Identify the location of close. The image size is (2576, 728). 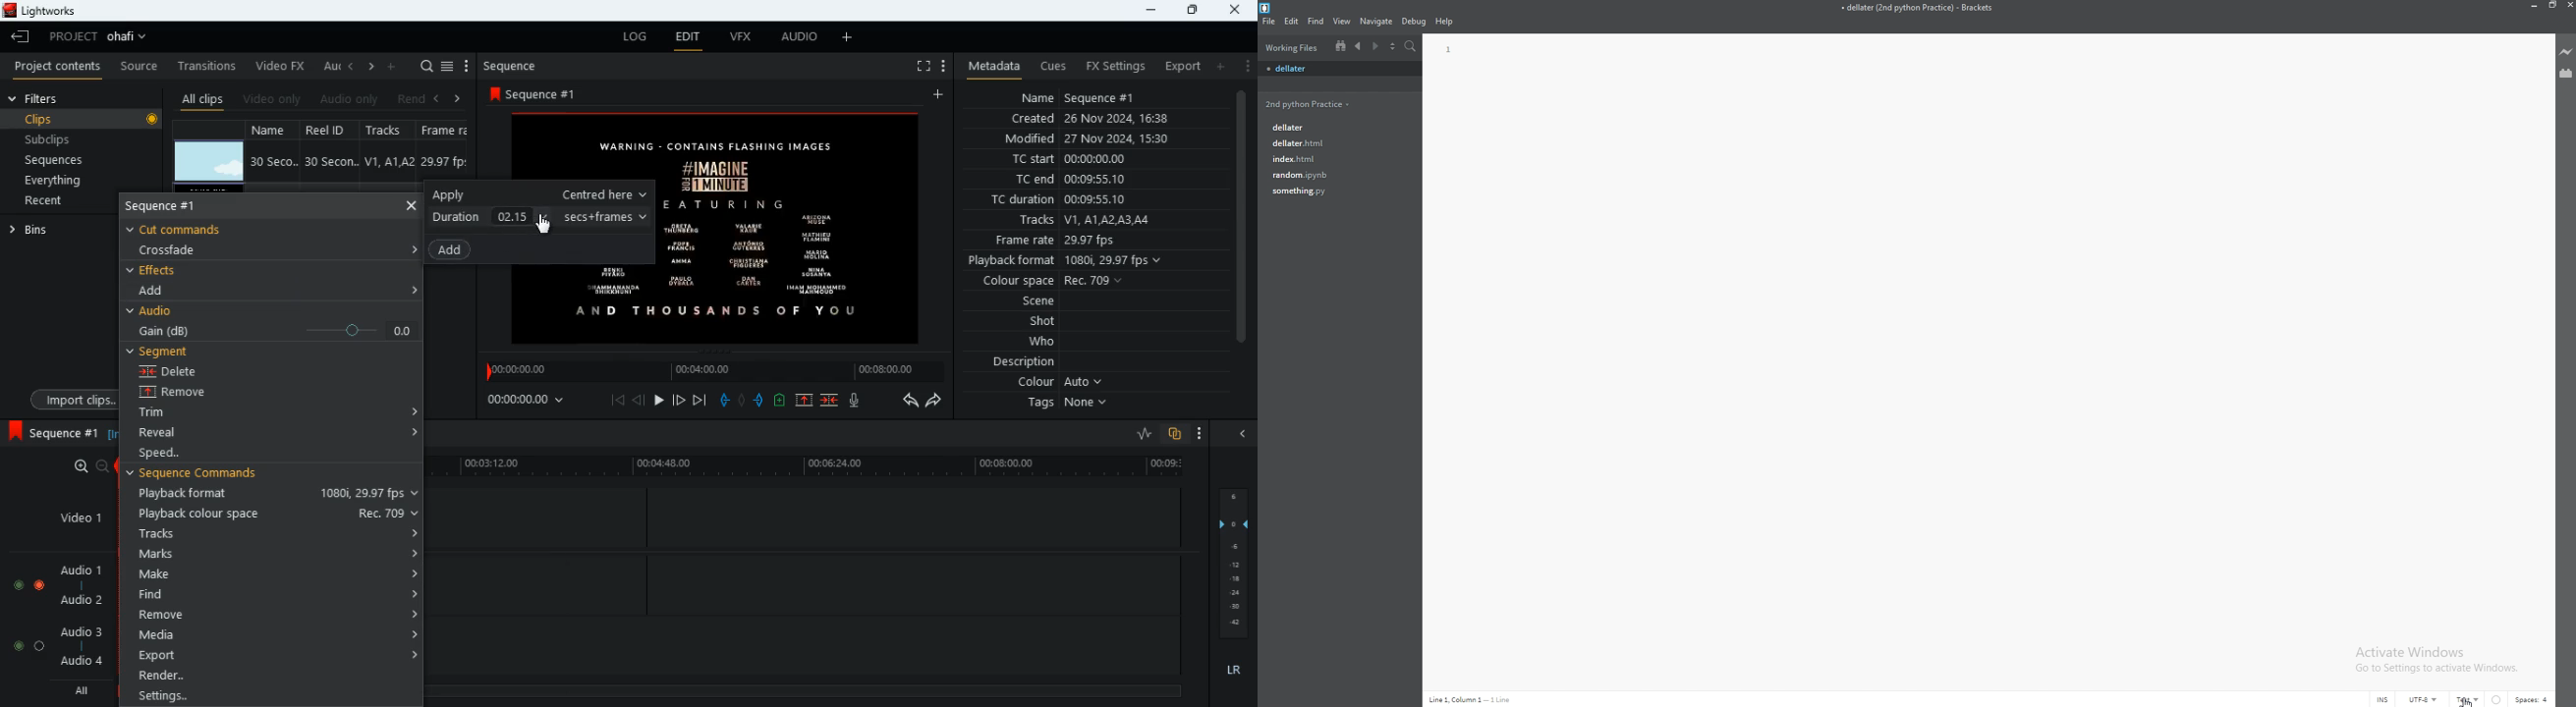
(1237, 9).